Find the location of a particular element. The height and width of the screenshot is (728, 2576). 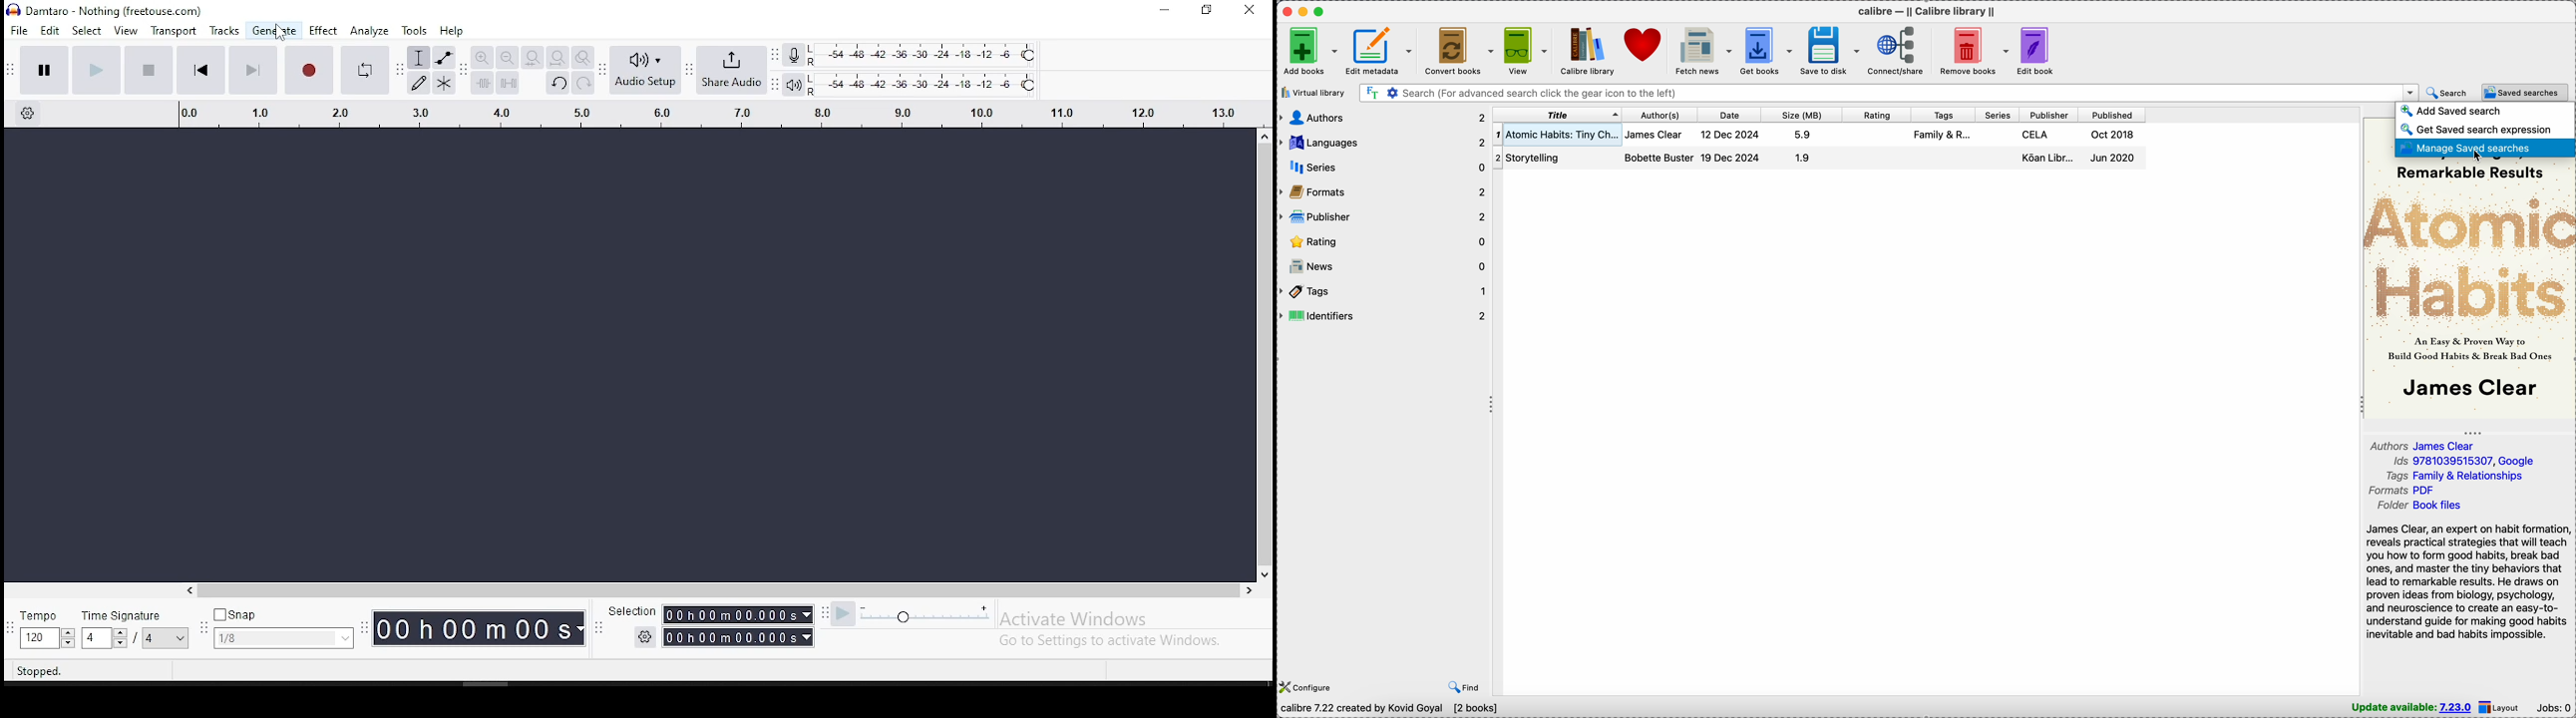

get saved search expression is located at coordinates (2475, 129).